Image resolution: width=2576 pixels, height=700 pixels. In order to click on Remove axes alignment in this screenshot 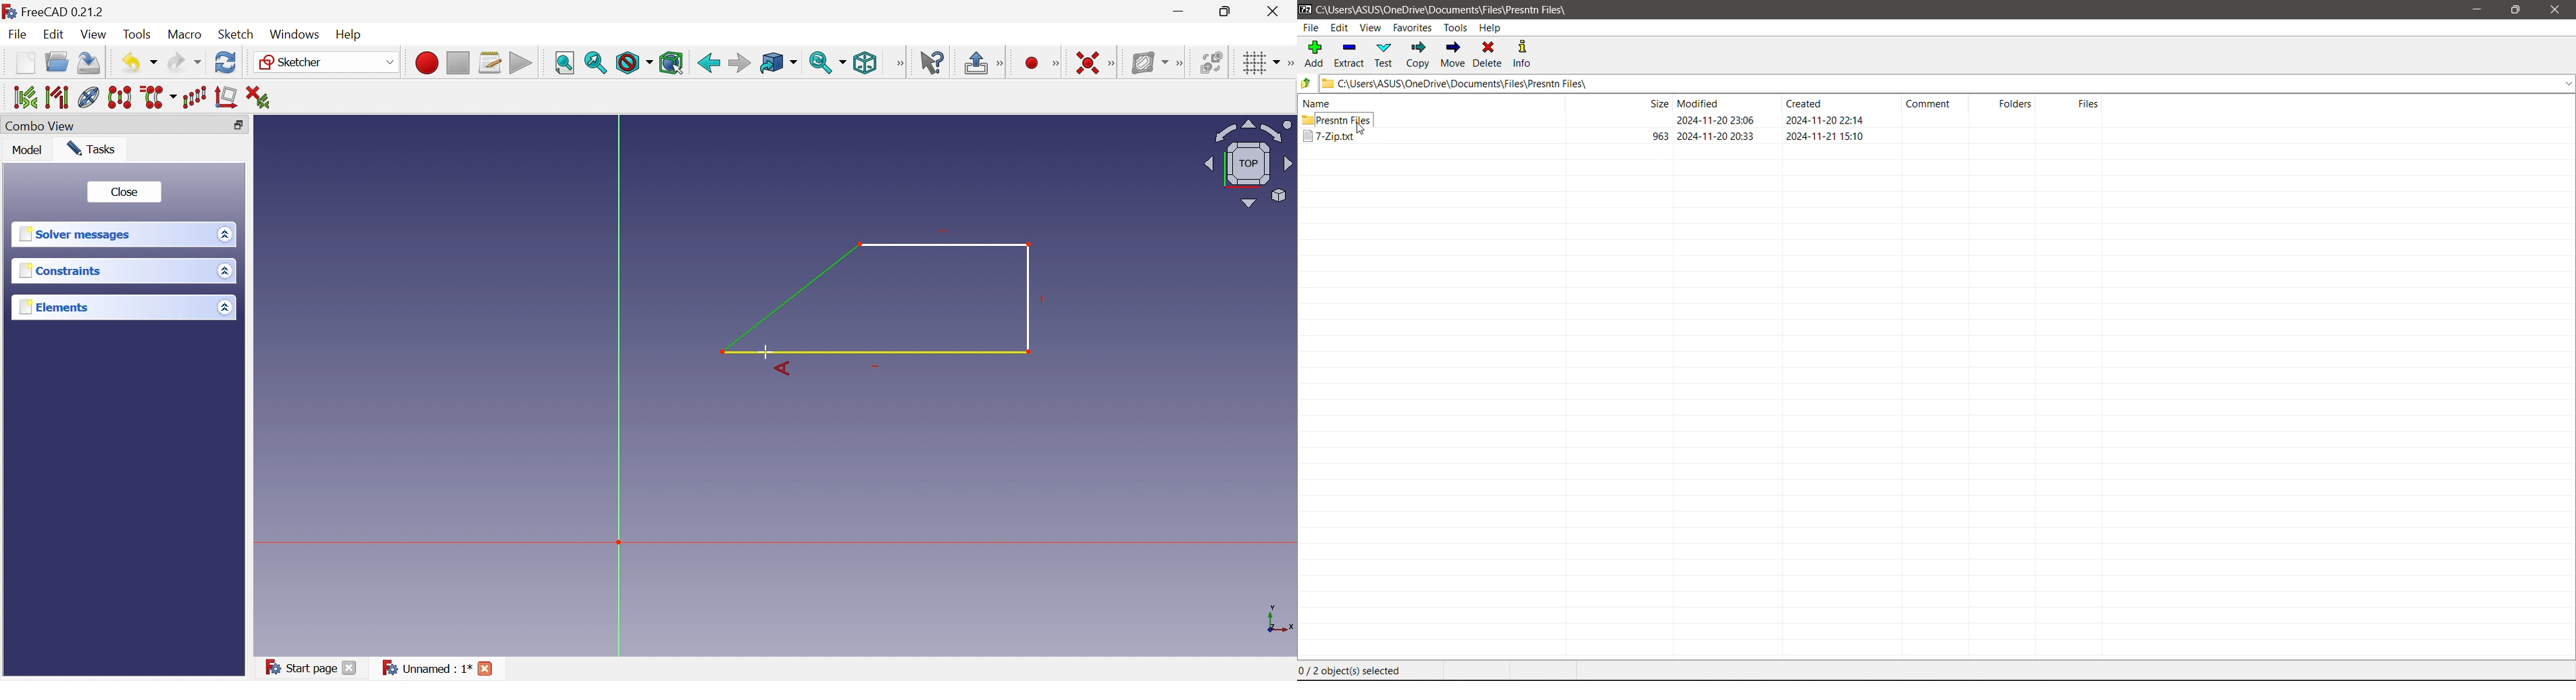, I will do `click(226, 99)`.